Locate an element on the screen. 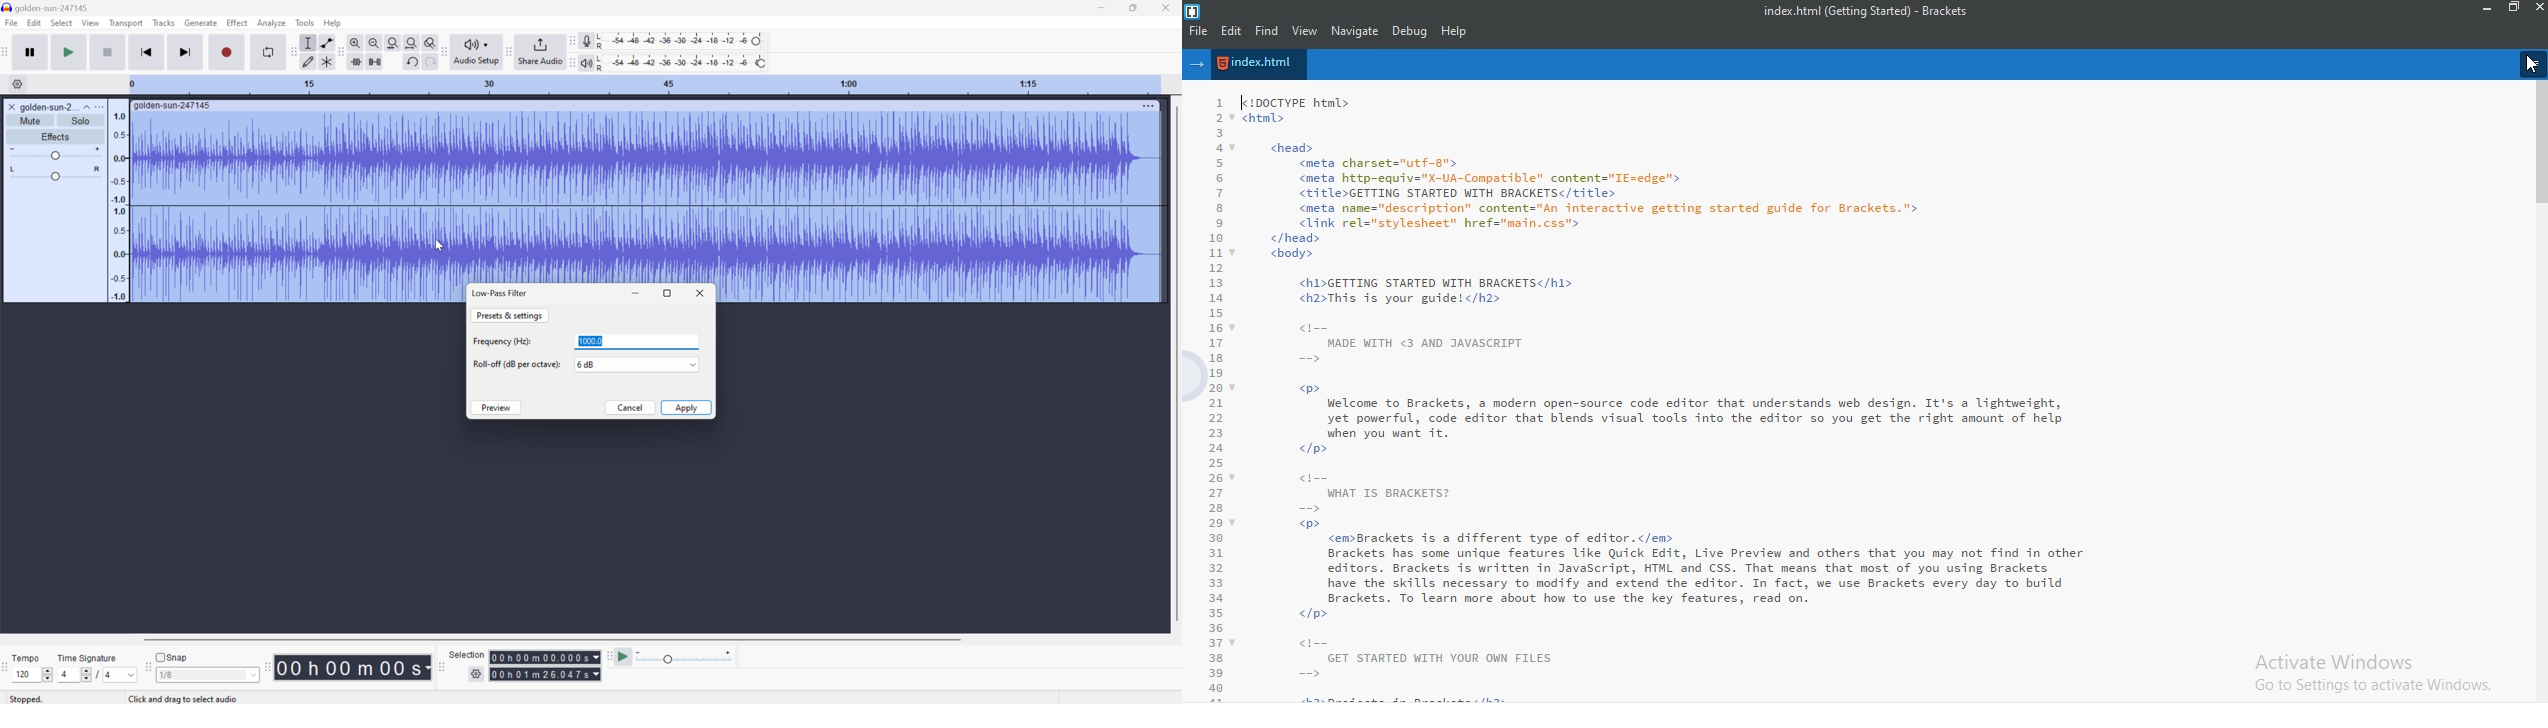  Presets & settings is located at coordinates (510, 315).